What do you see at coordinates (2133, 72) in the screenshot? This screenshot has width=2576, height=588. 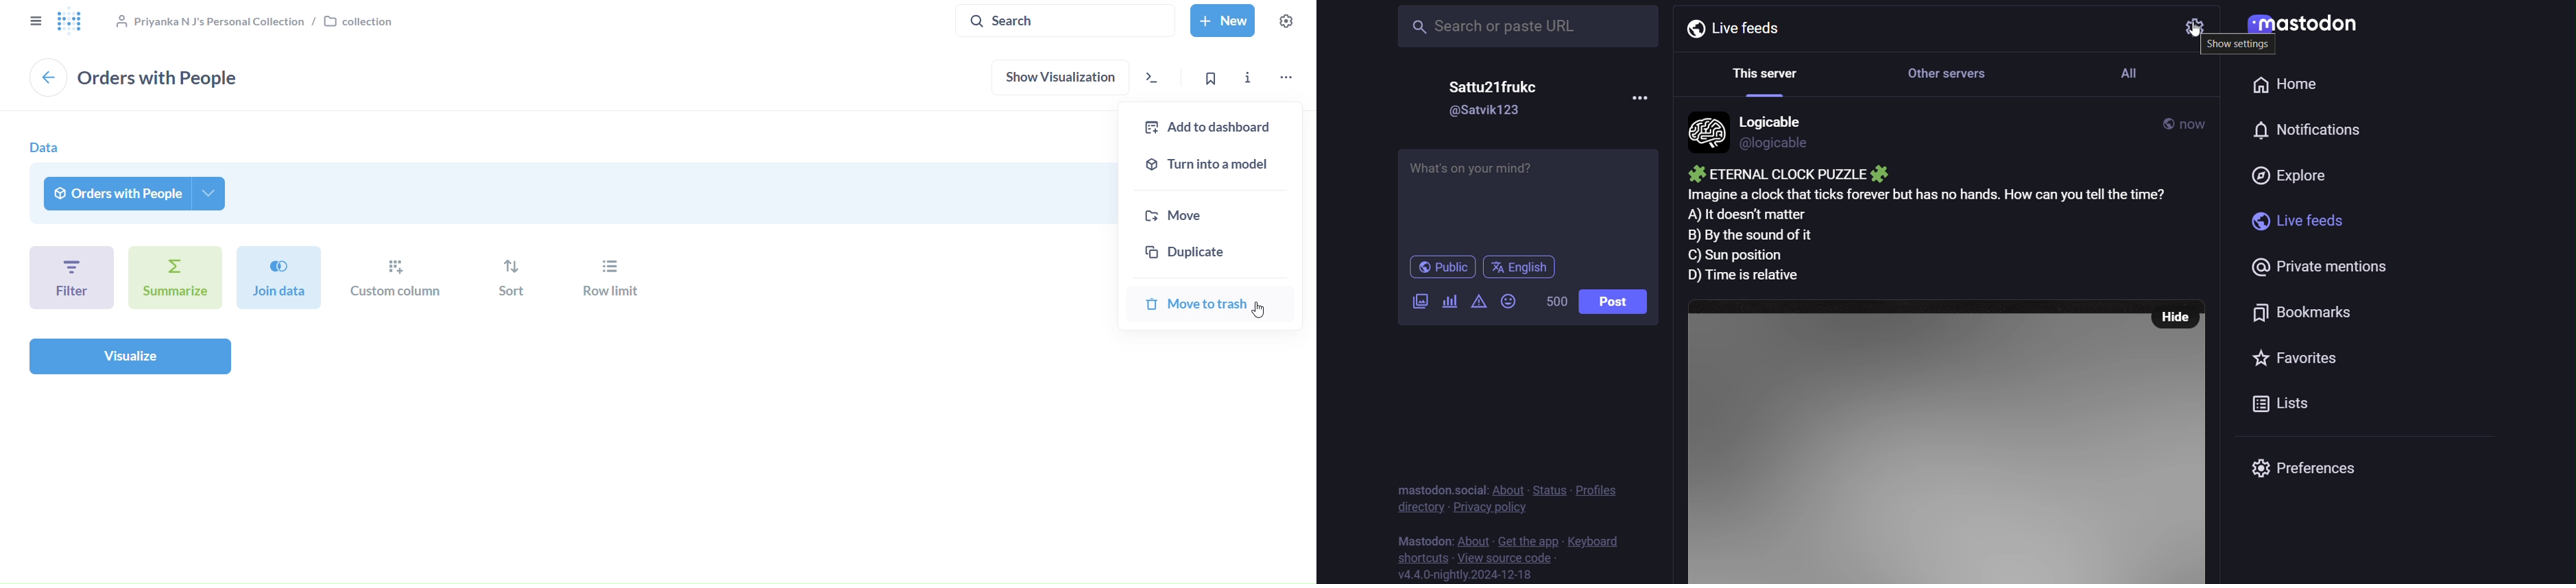 I see `all` at bounding box center [2133, 72].